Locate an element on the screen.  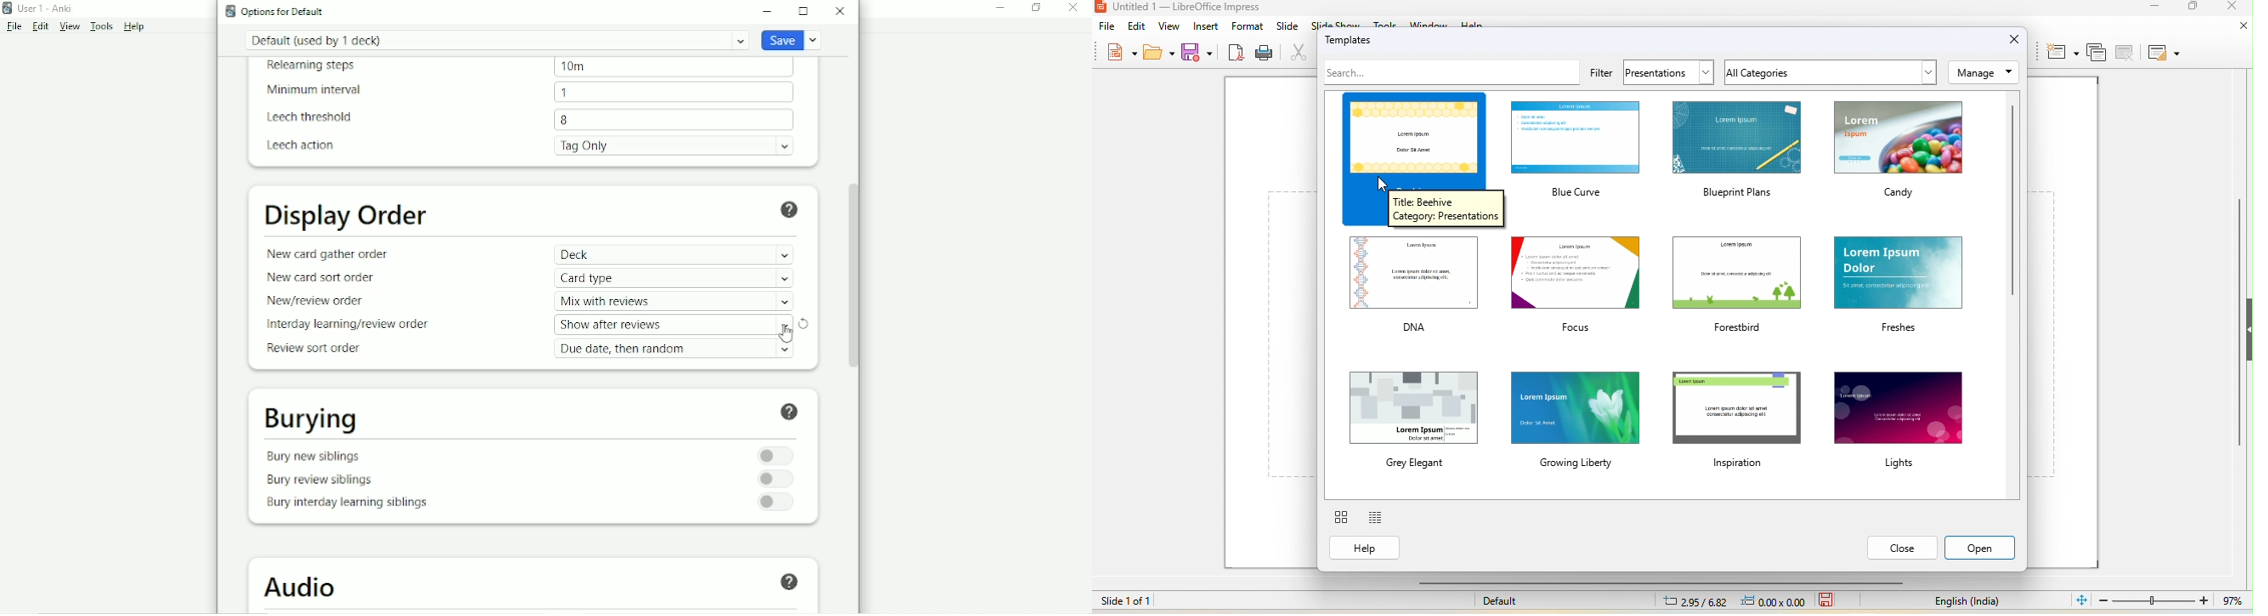
slide is located at coordinates (1288, 26).